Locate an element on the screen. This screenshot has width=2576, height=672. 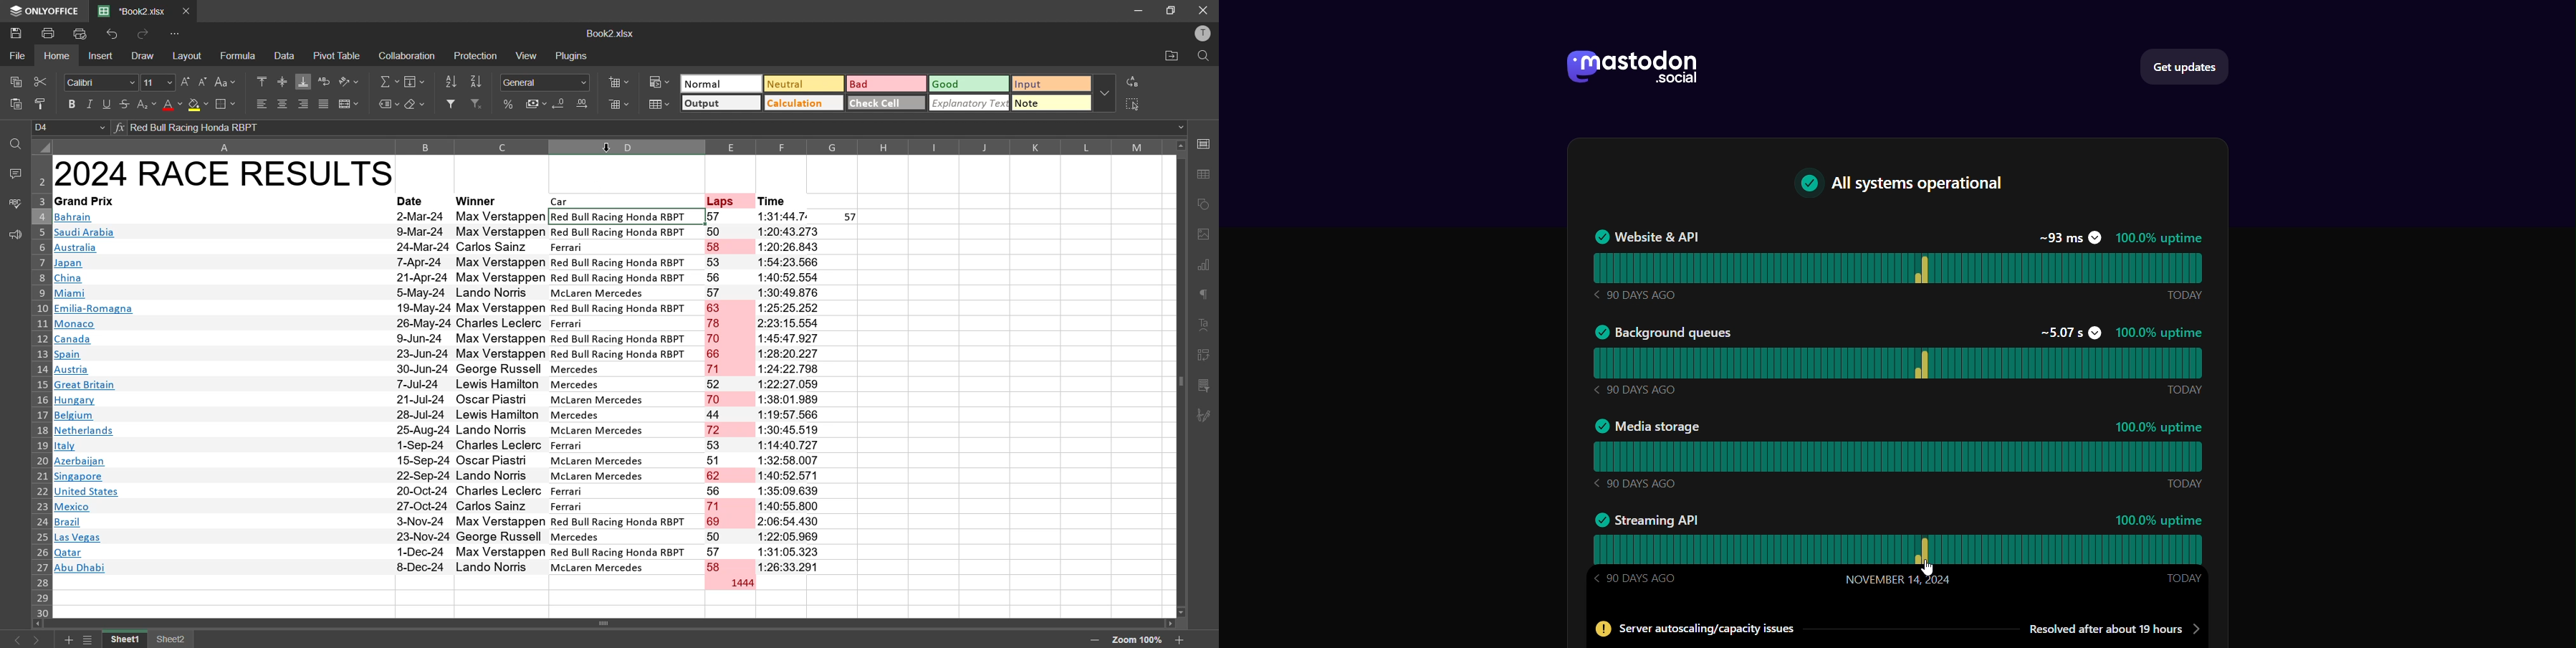
call settings is located at coordinates (1205, 147).